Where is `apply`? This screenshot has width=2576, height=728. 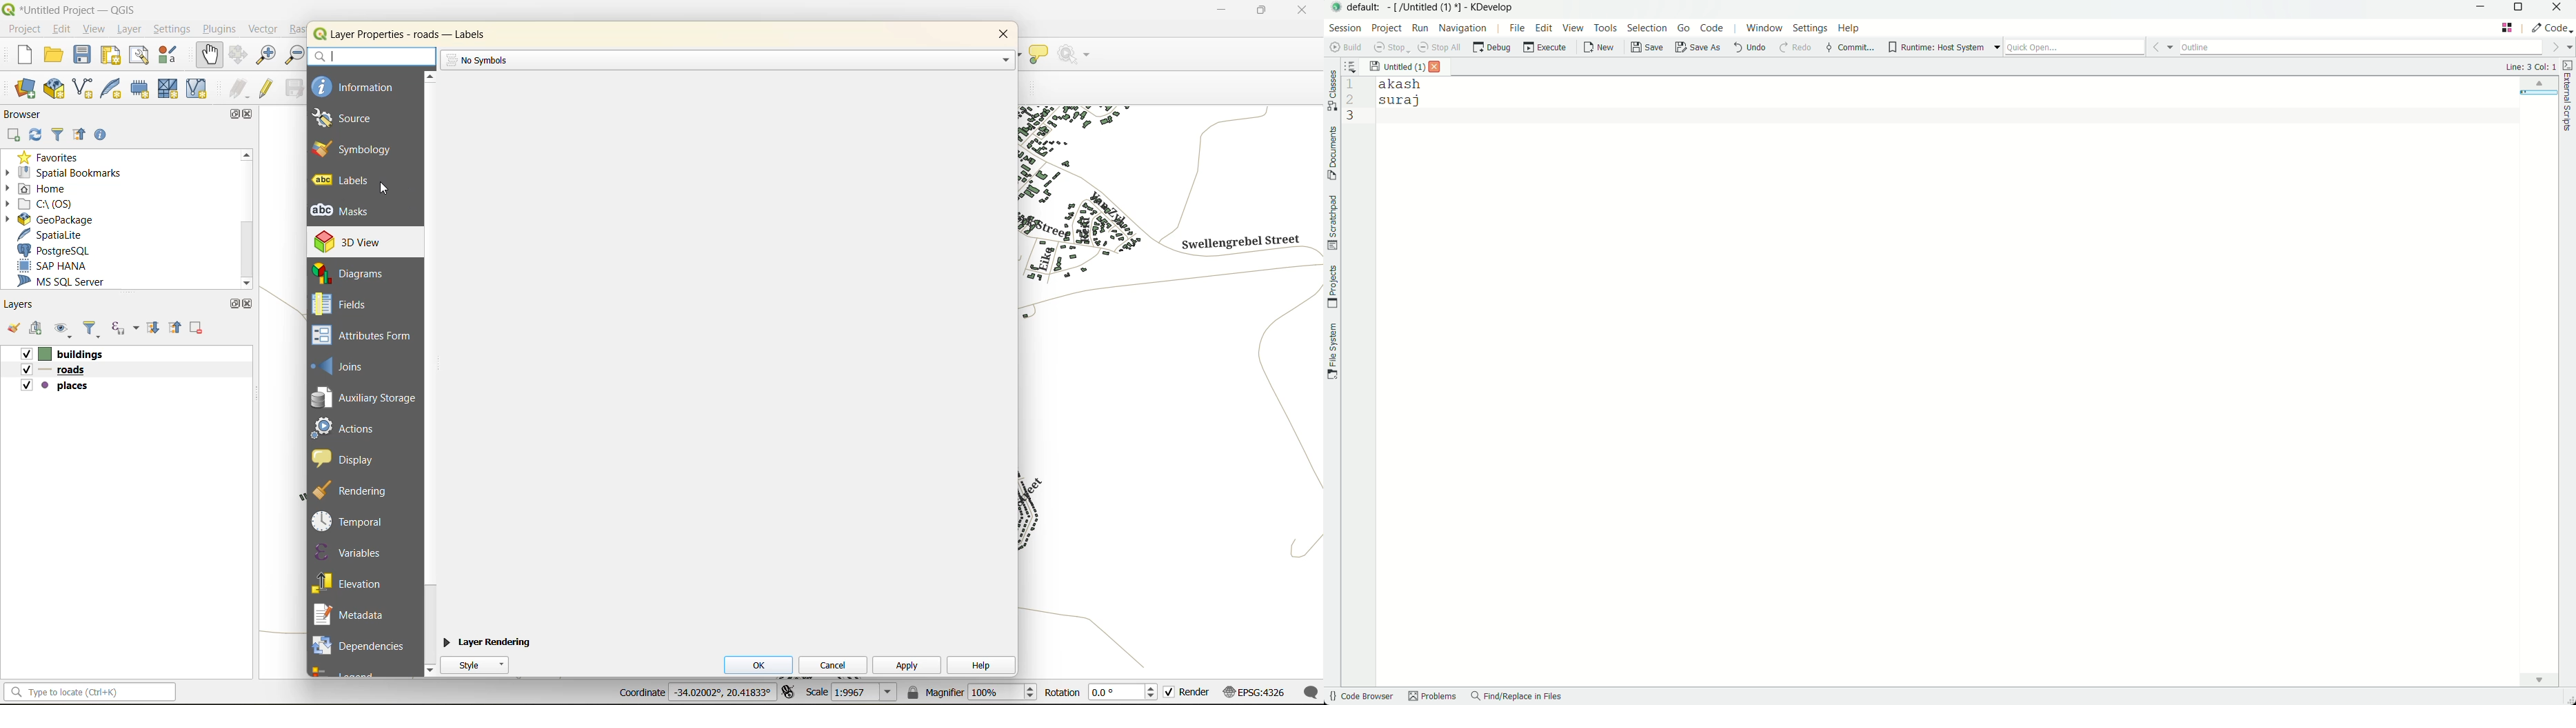
apply is located at coordinates (906, 664).